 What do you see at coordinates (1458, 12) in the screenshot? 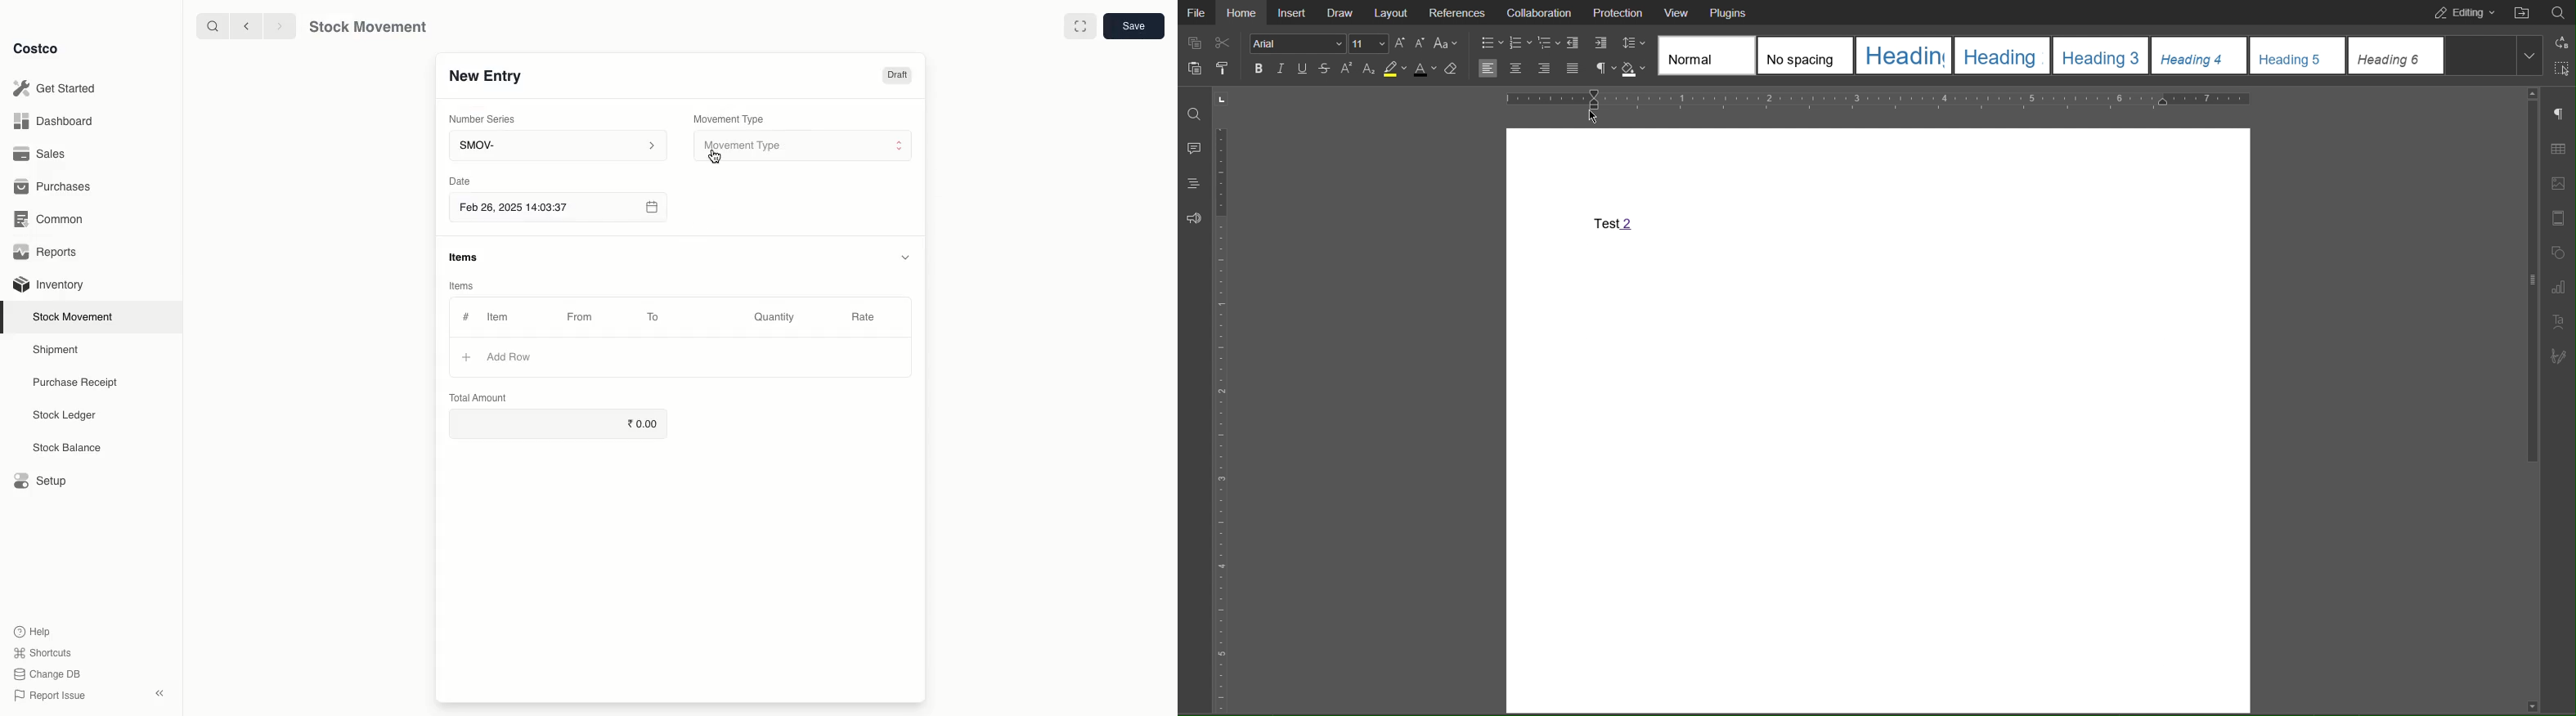
I see `References` at bounding box center [1458, 12].